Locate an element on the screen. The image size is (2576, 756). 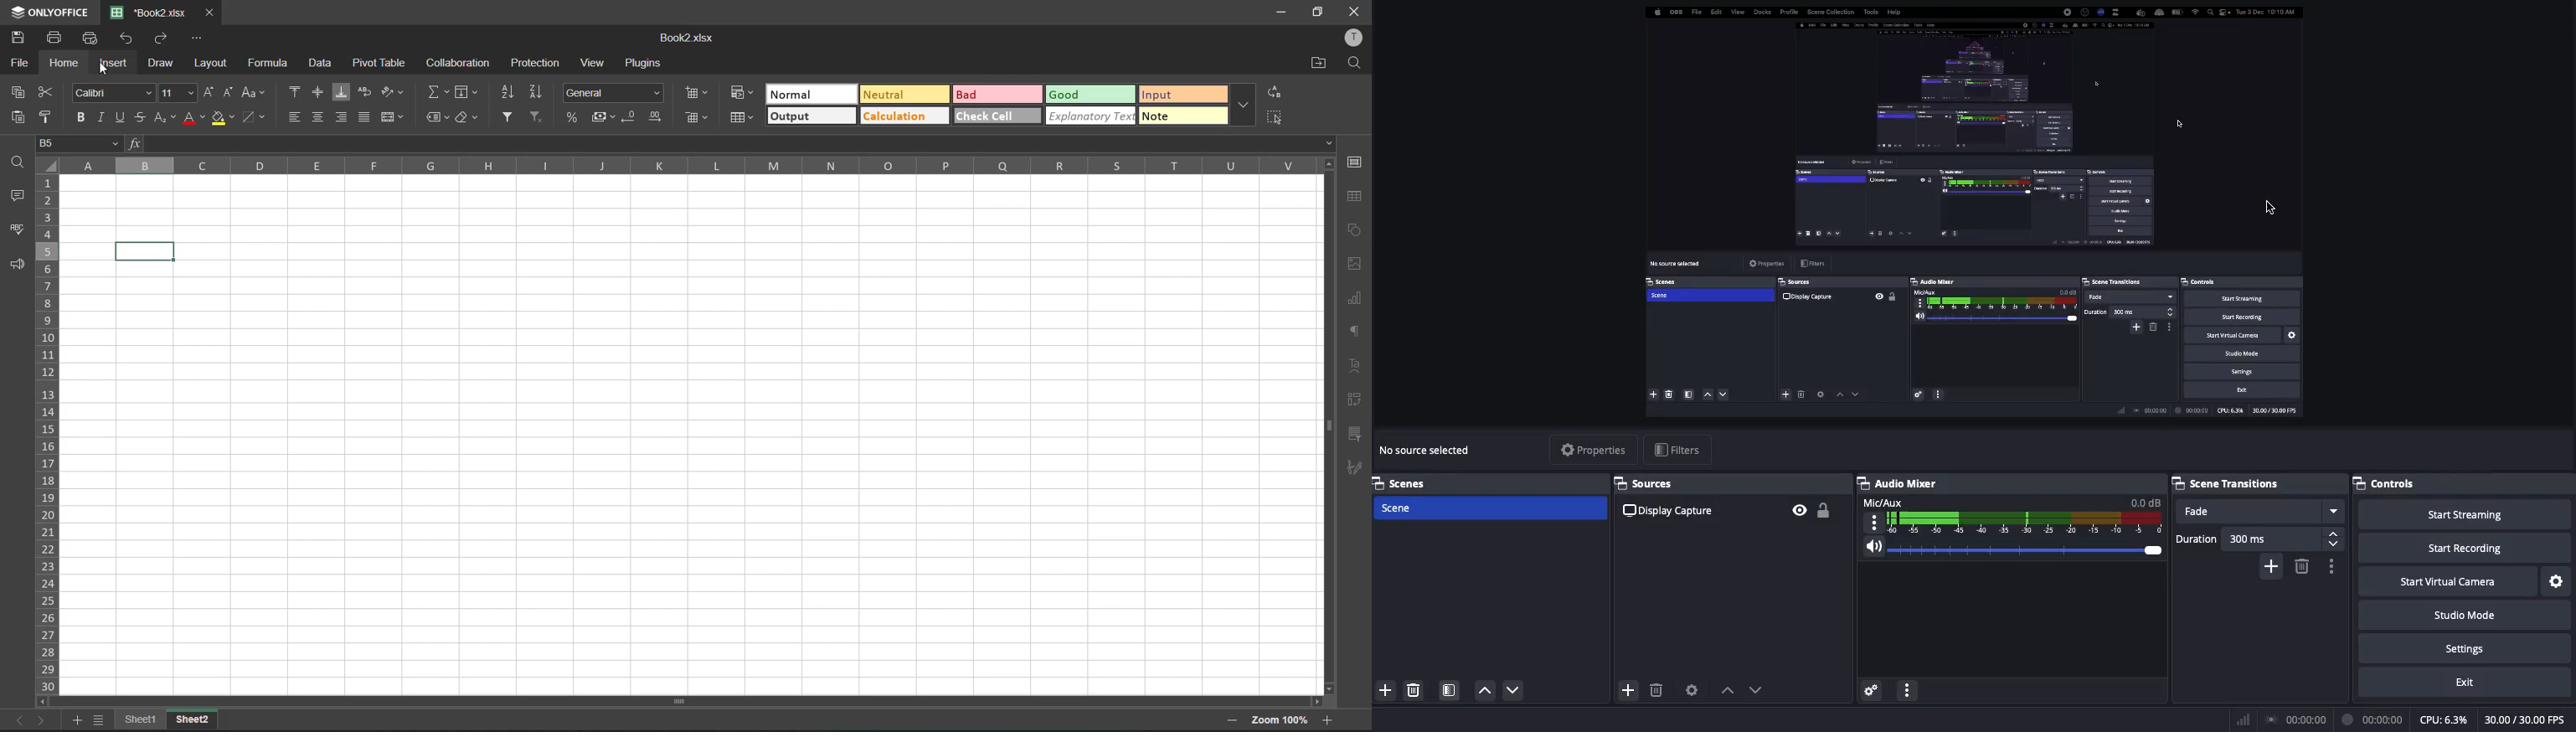
normal is located at coordinates (811, 94).